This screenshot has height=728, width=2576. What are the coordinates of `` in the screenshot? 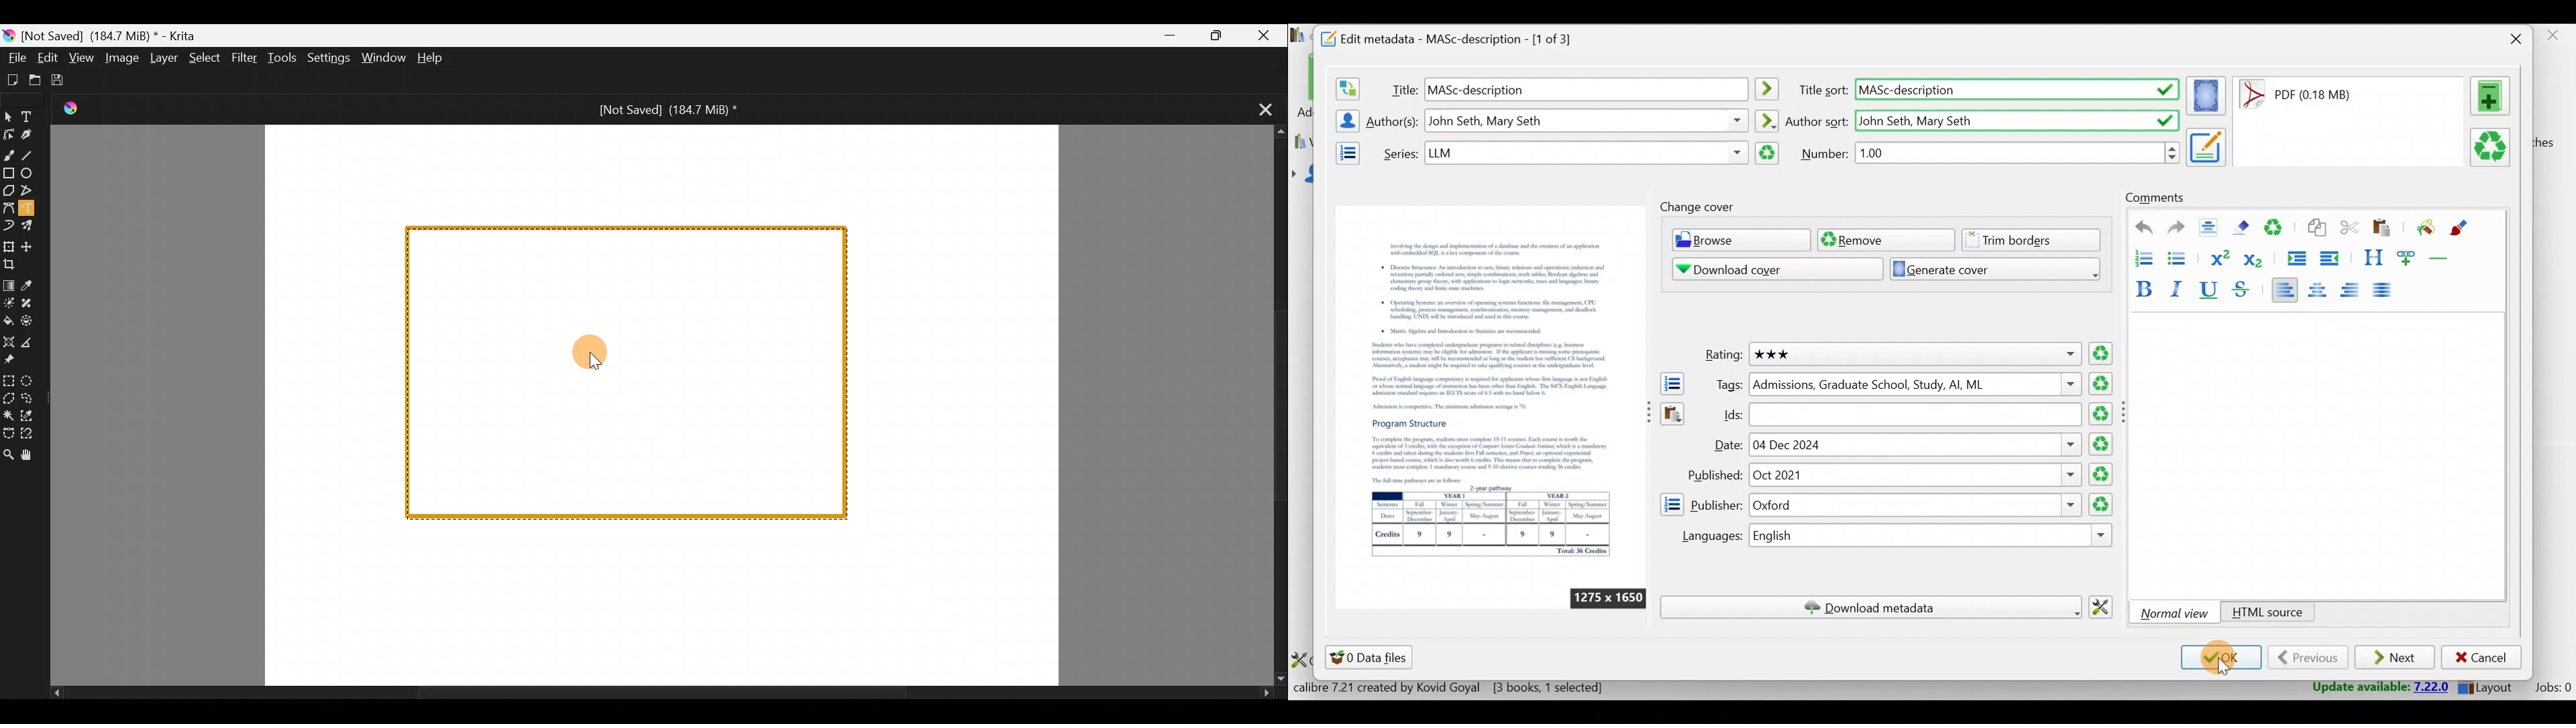 It's located at (1608, 598).